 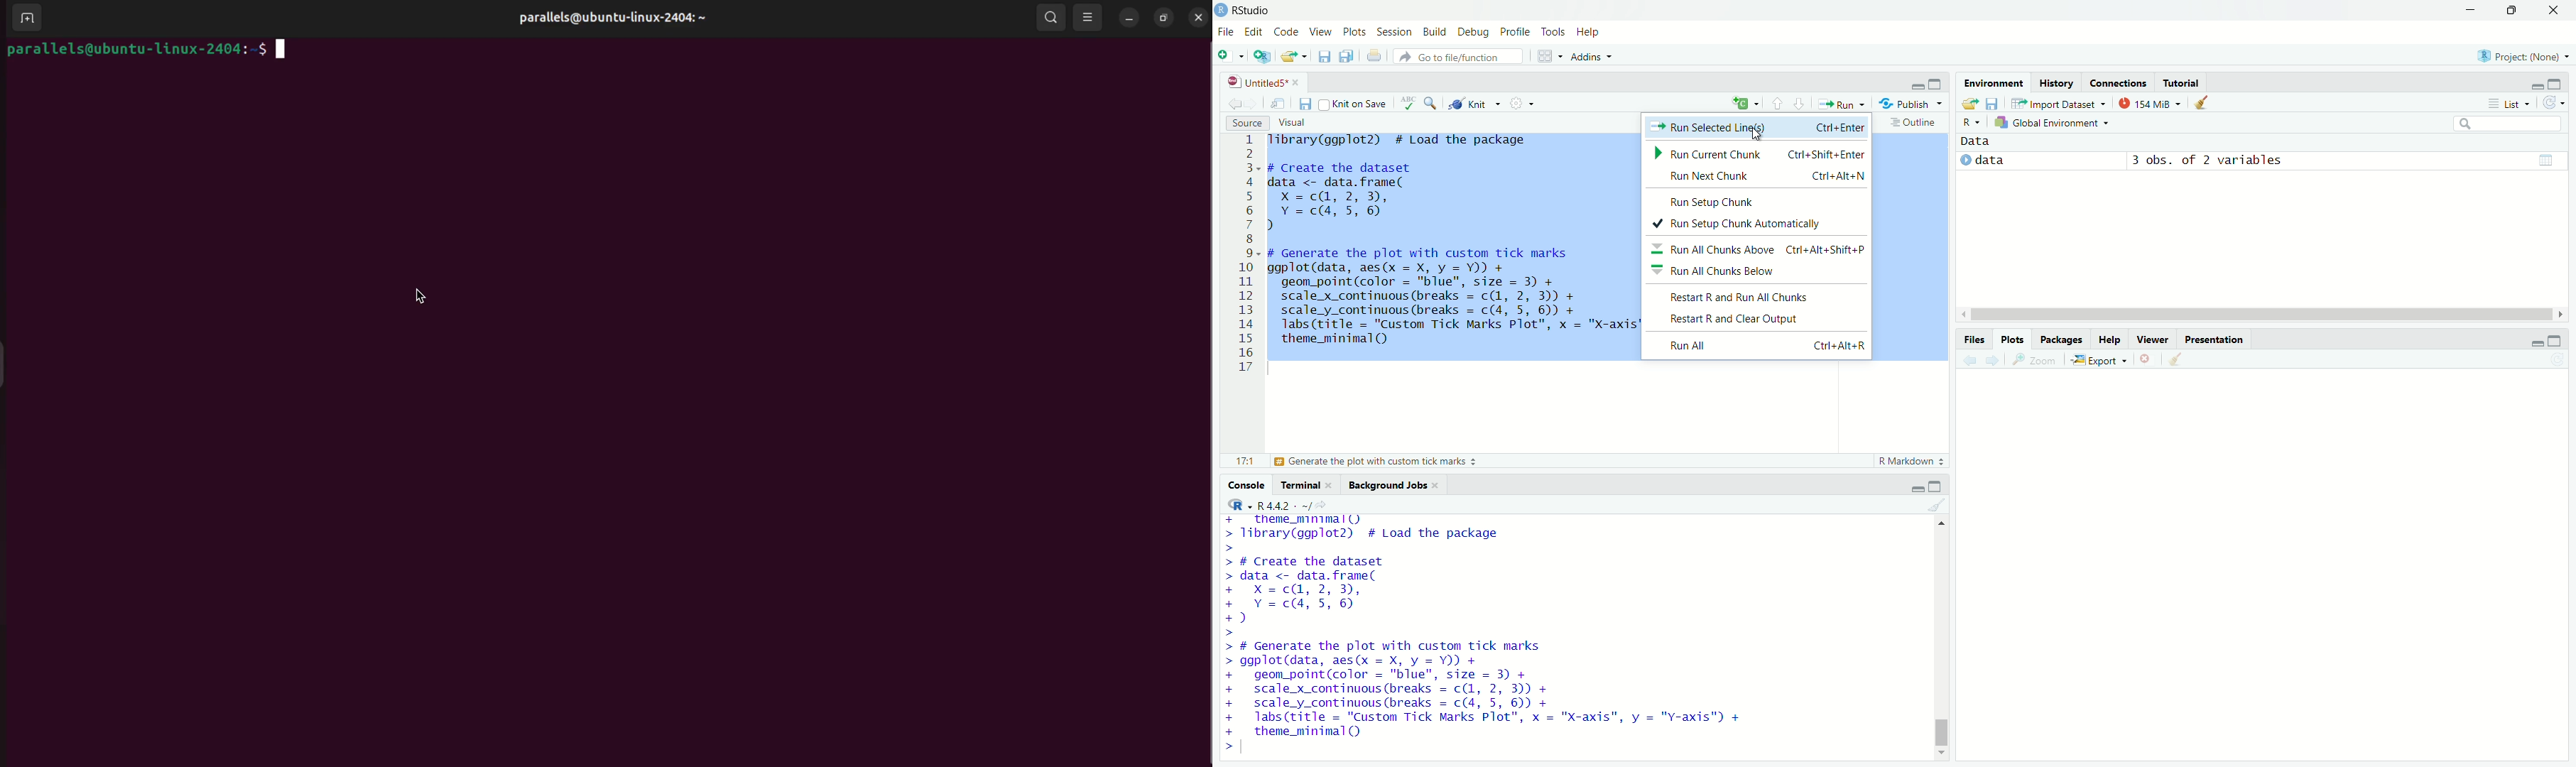 I want to click on r markdown, so click(x=1907, y=460).